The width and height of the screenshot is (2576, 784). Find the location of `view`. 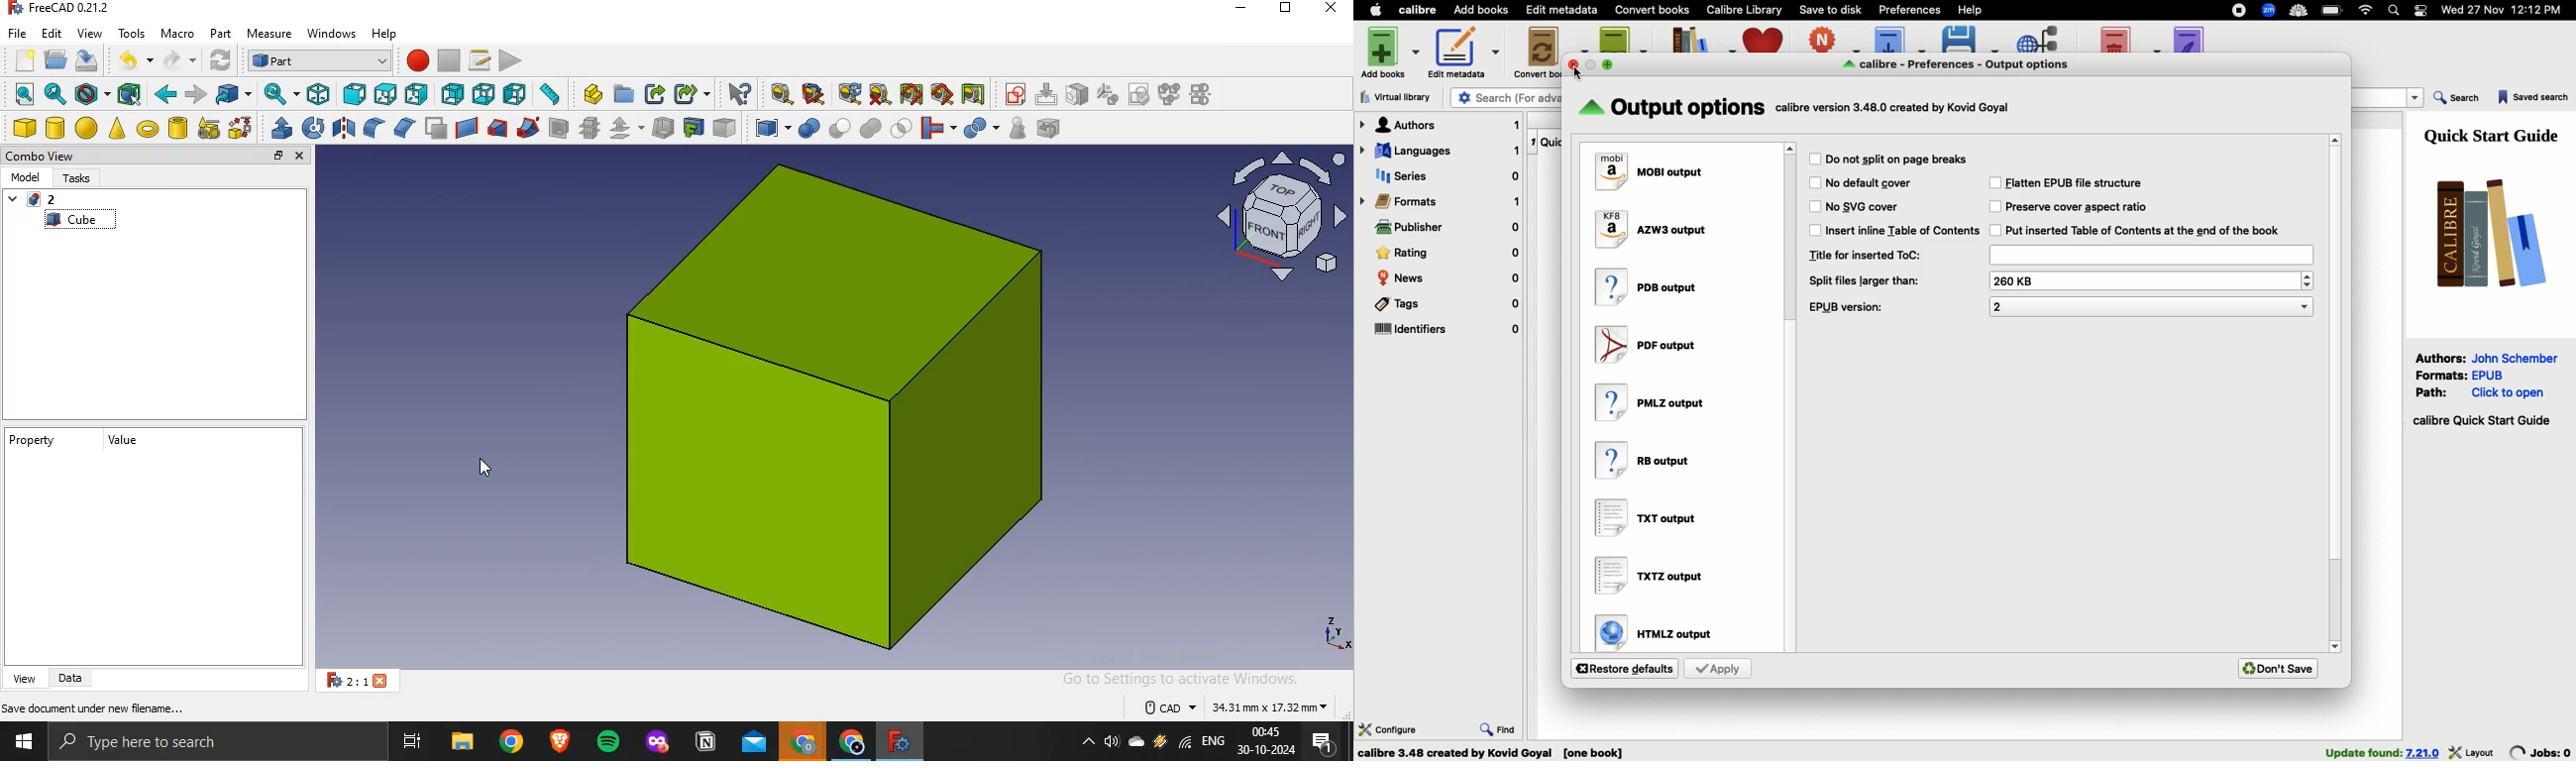

view is located at coordinates (90, 35).